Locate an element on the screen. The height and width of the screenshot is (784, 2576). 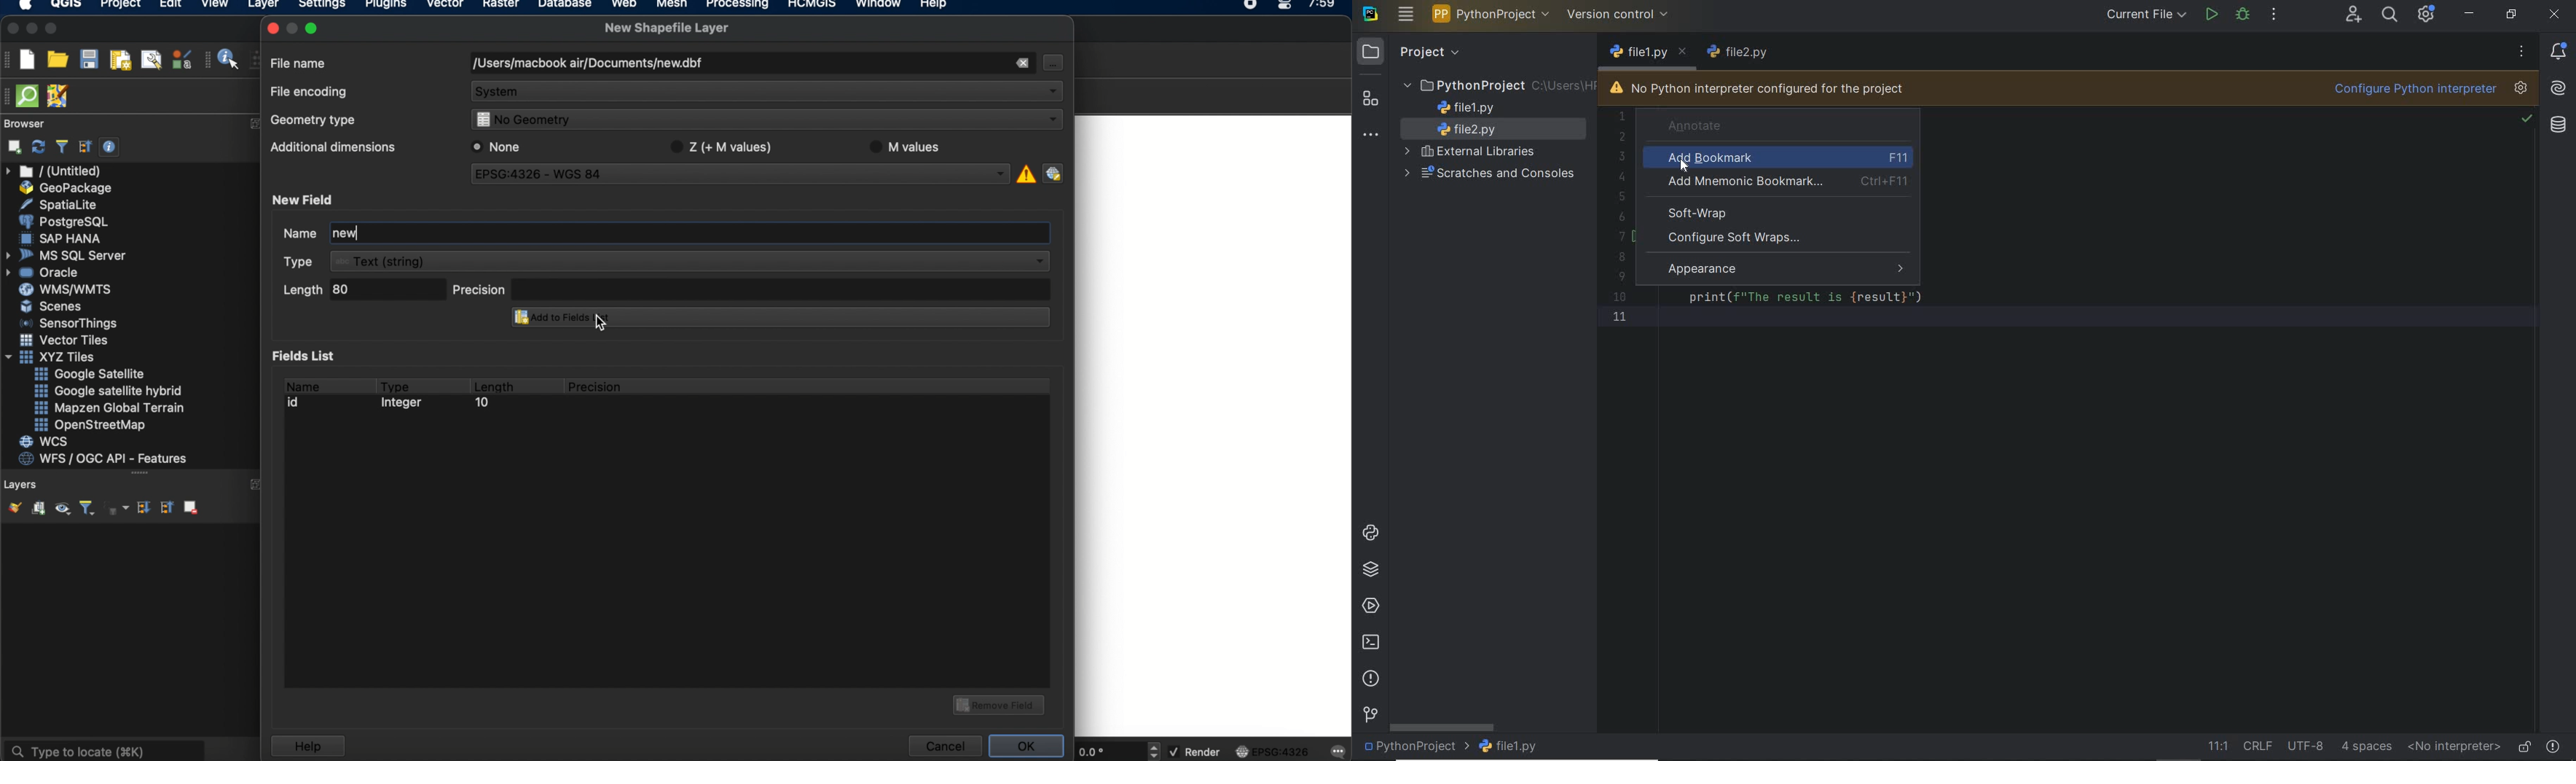
system name is located at coordinates (1372, 14).